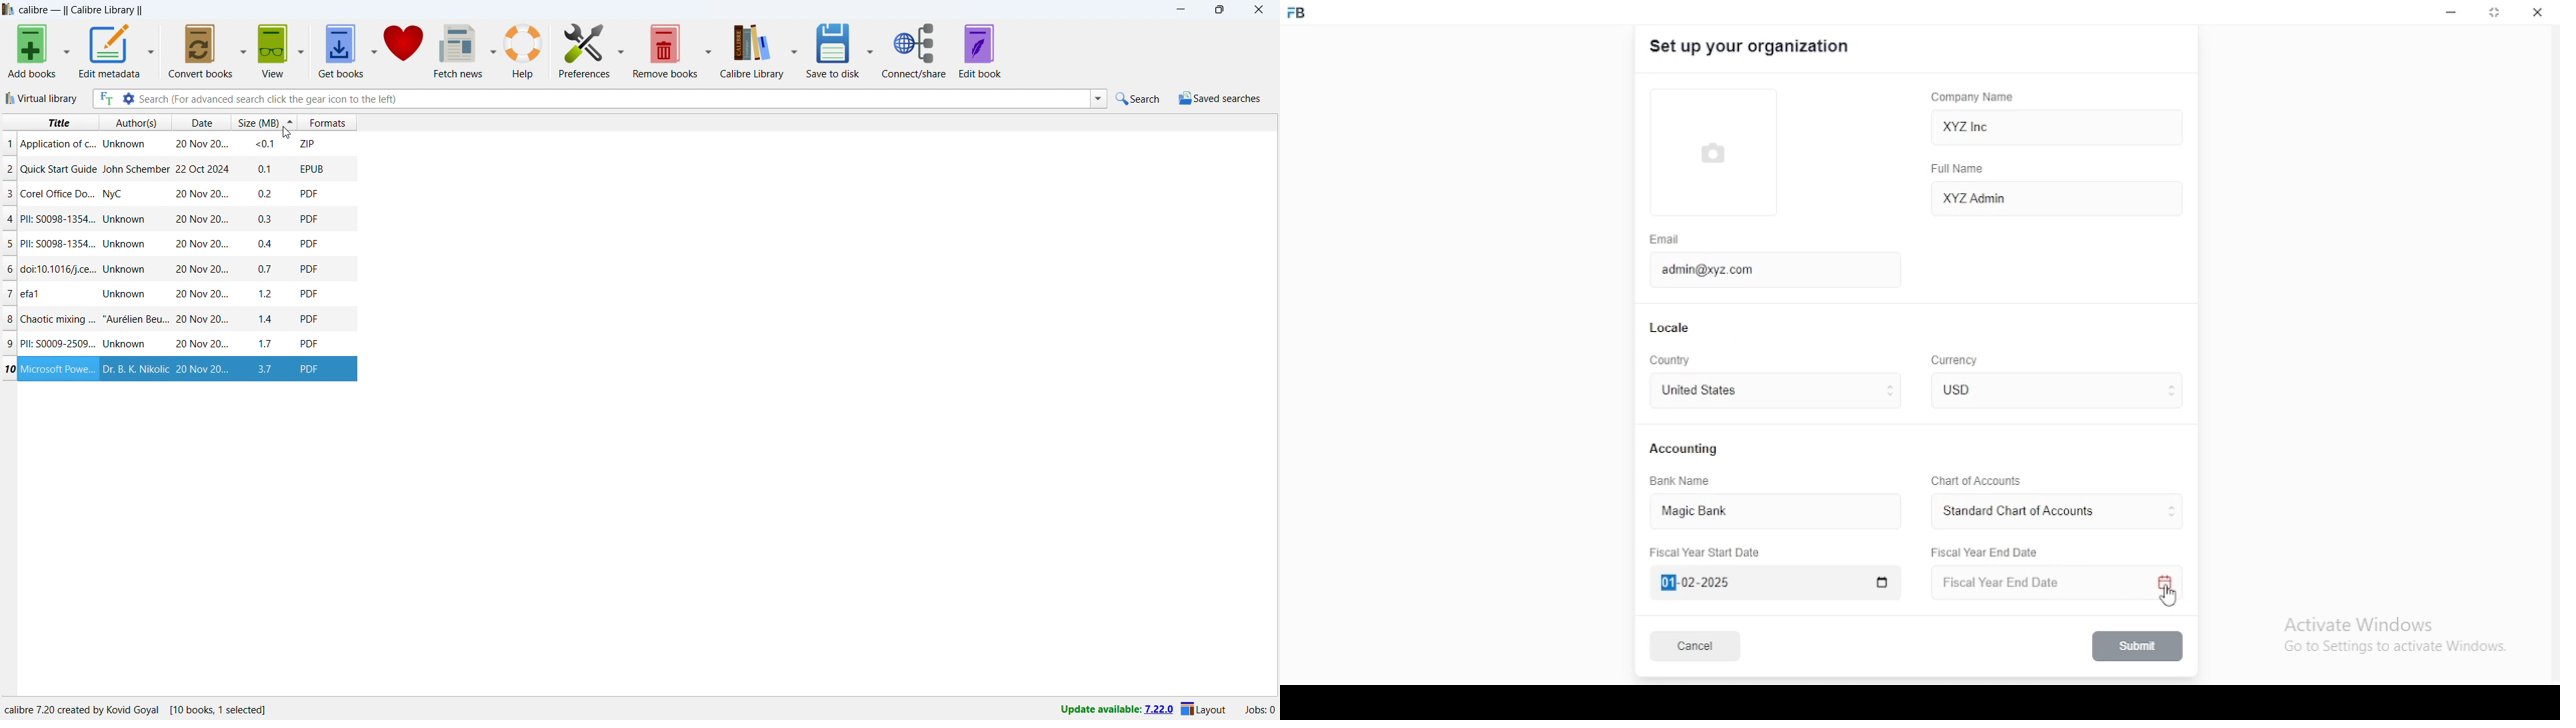 The height and width of the screenshot is (728, 2576). What do you see at coordinates (81, 10) in the screenshot?
I see `title` at bounding box center [81, 10].